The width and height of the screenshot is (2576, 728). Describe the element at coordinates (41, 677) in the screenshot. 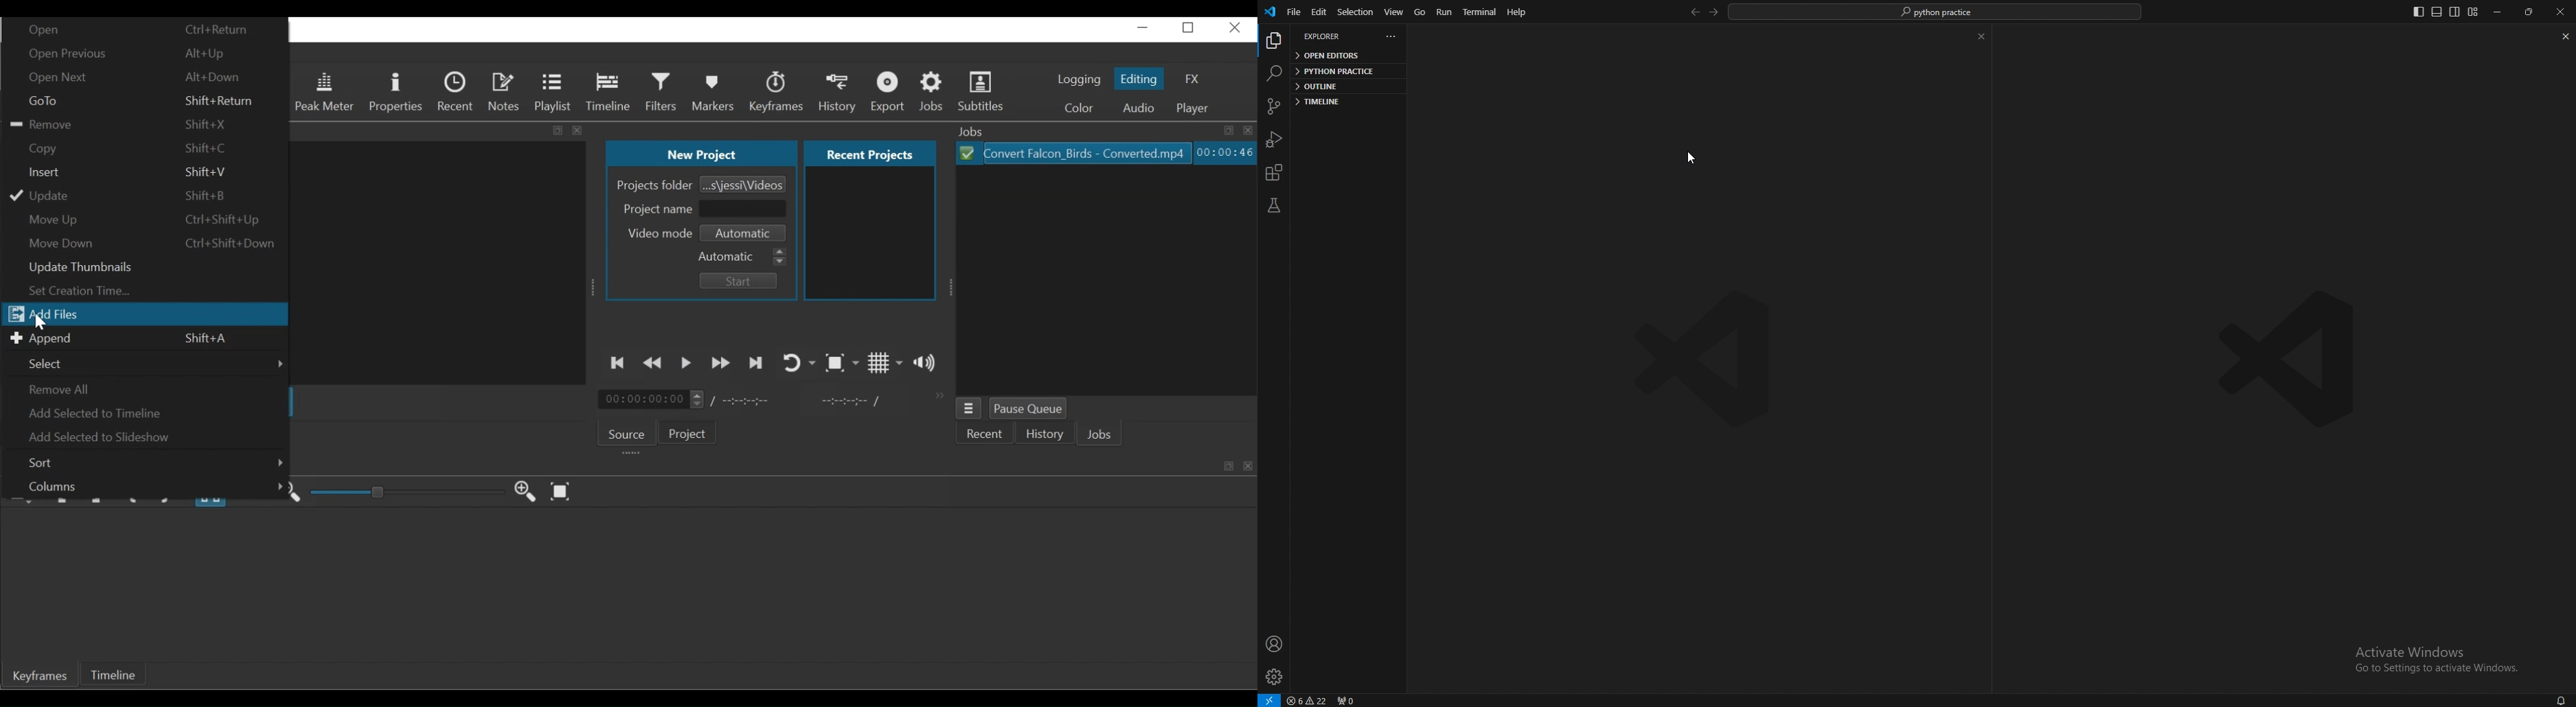

I see `Keyframe Tab` at that location.